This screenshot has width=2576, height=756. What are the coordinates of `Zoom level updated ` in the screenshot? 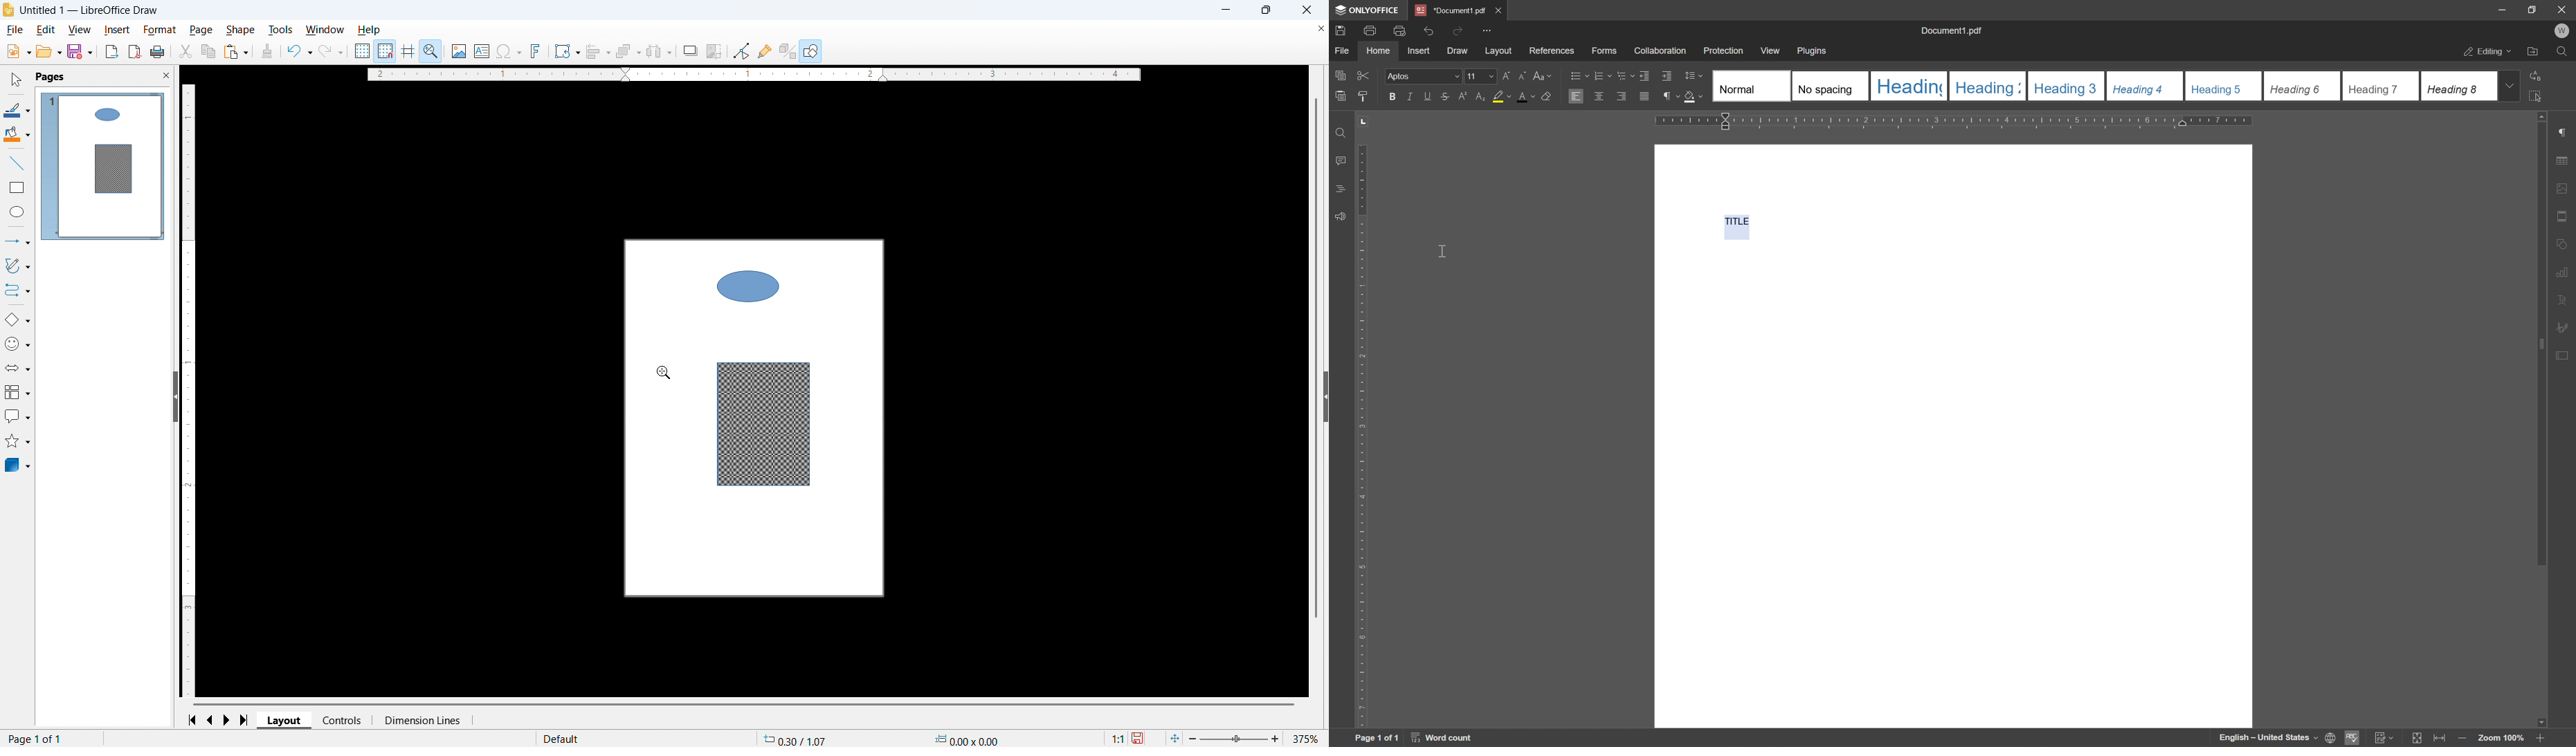 It's located at (1308, 739).